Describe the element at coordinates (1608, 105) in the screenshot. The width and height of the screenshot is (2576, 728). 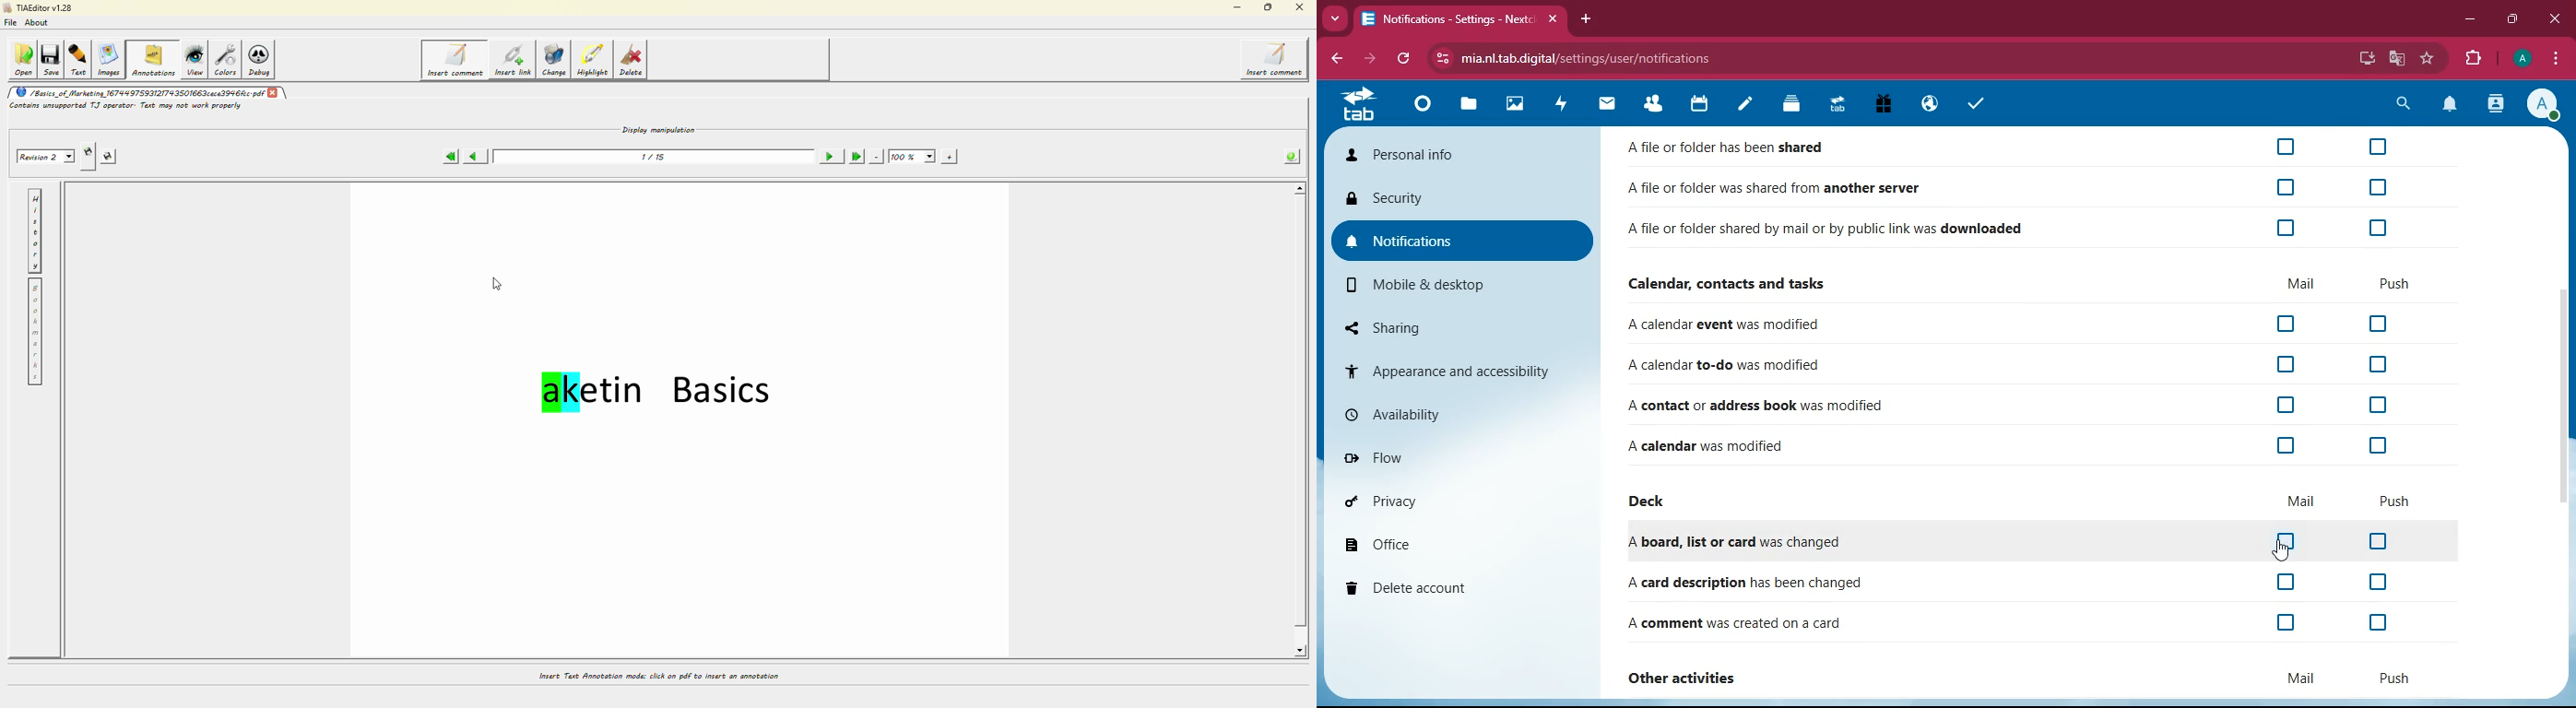
I see `mail` at that location.